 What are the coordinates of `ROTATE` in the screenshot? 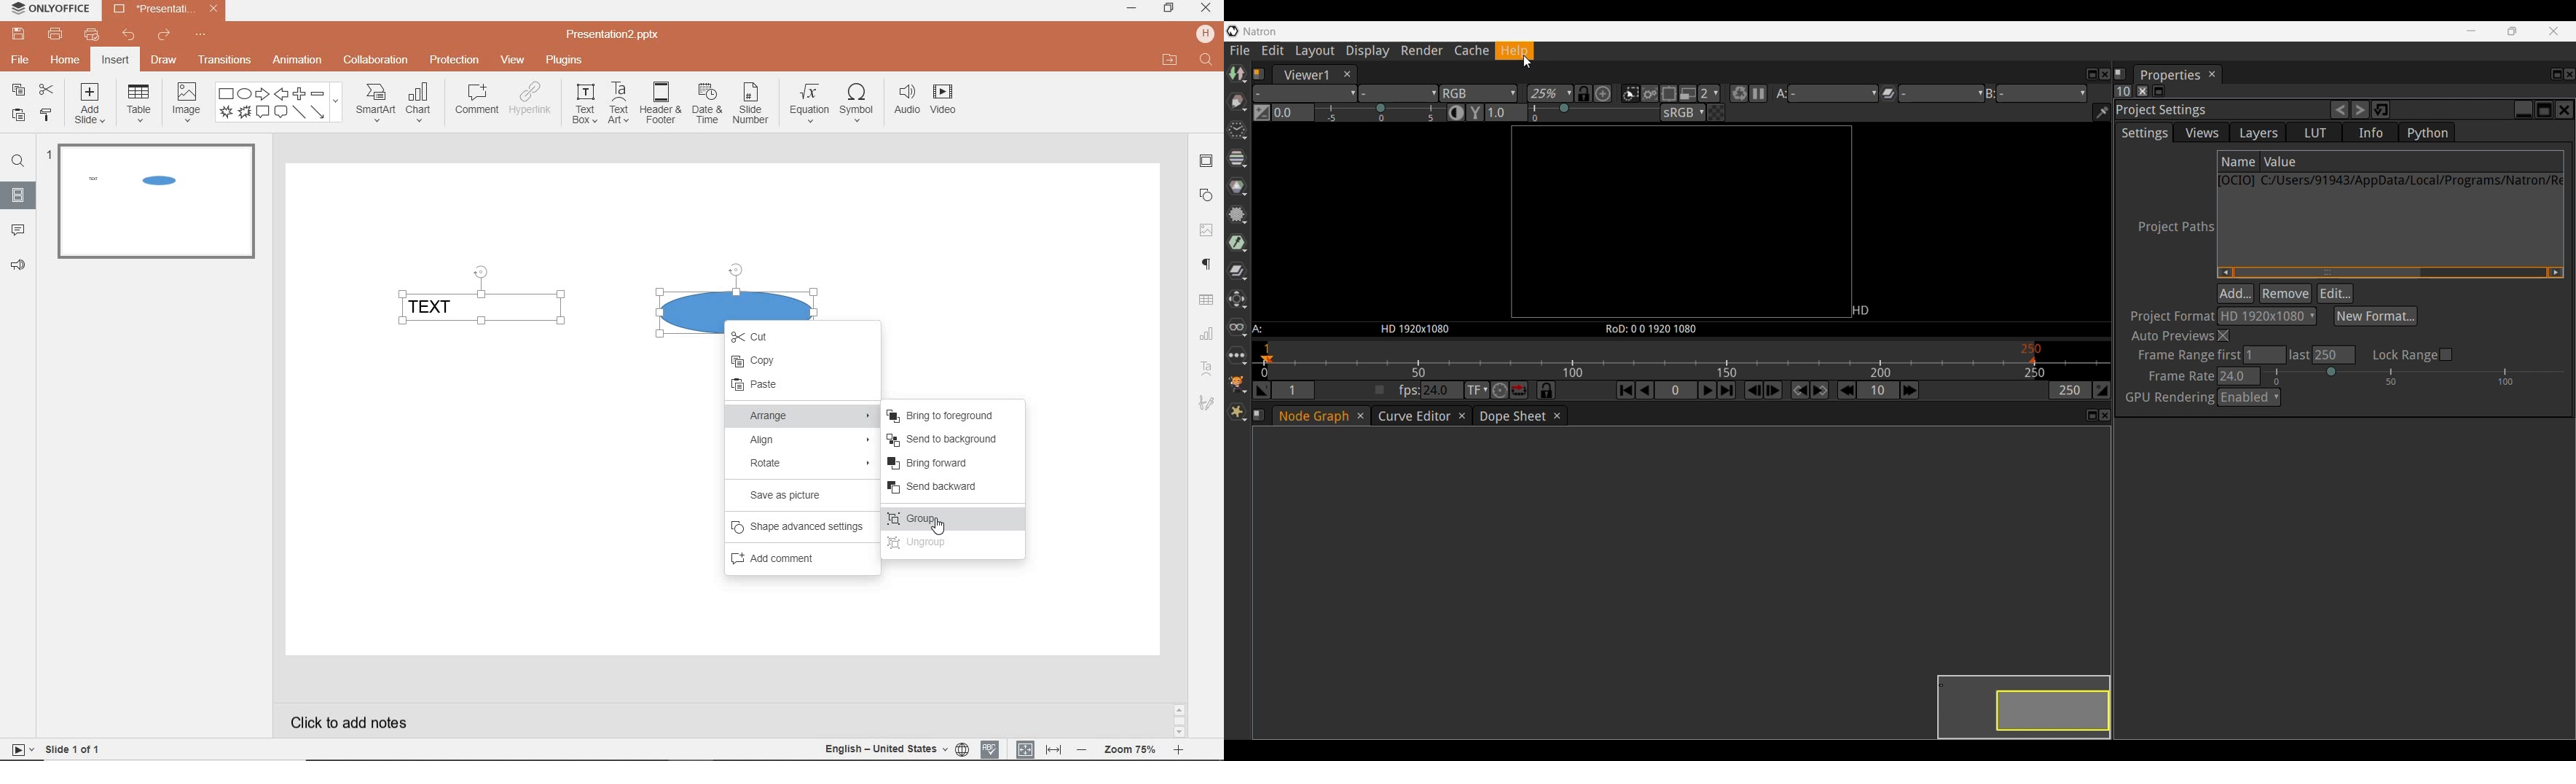 It's located at (804, 464).